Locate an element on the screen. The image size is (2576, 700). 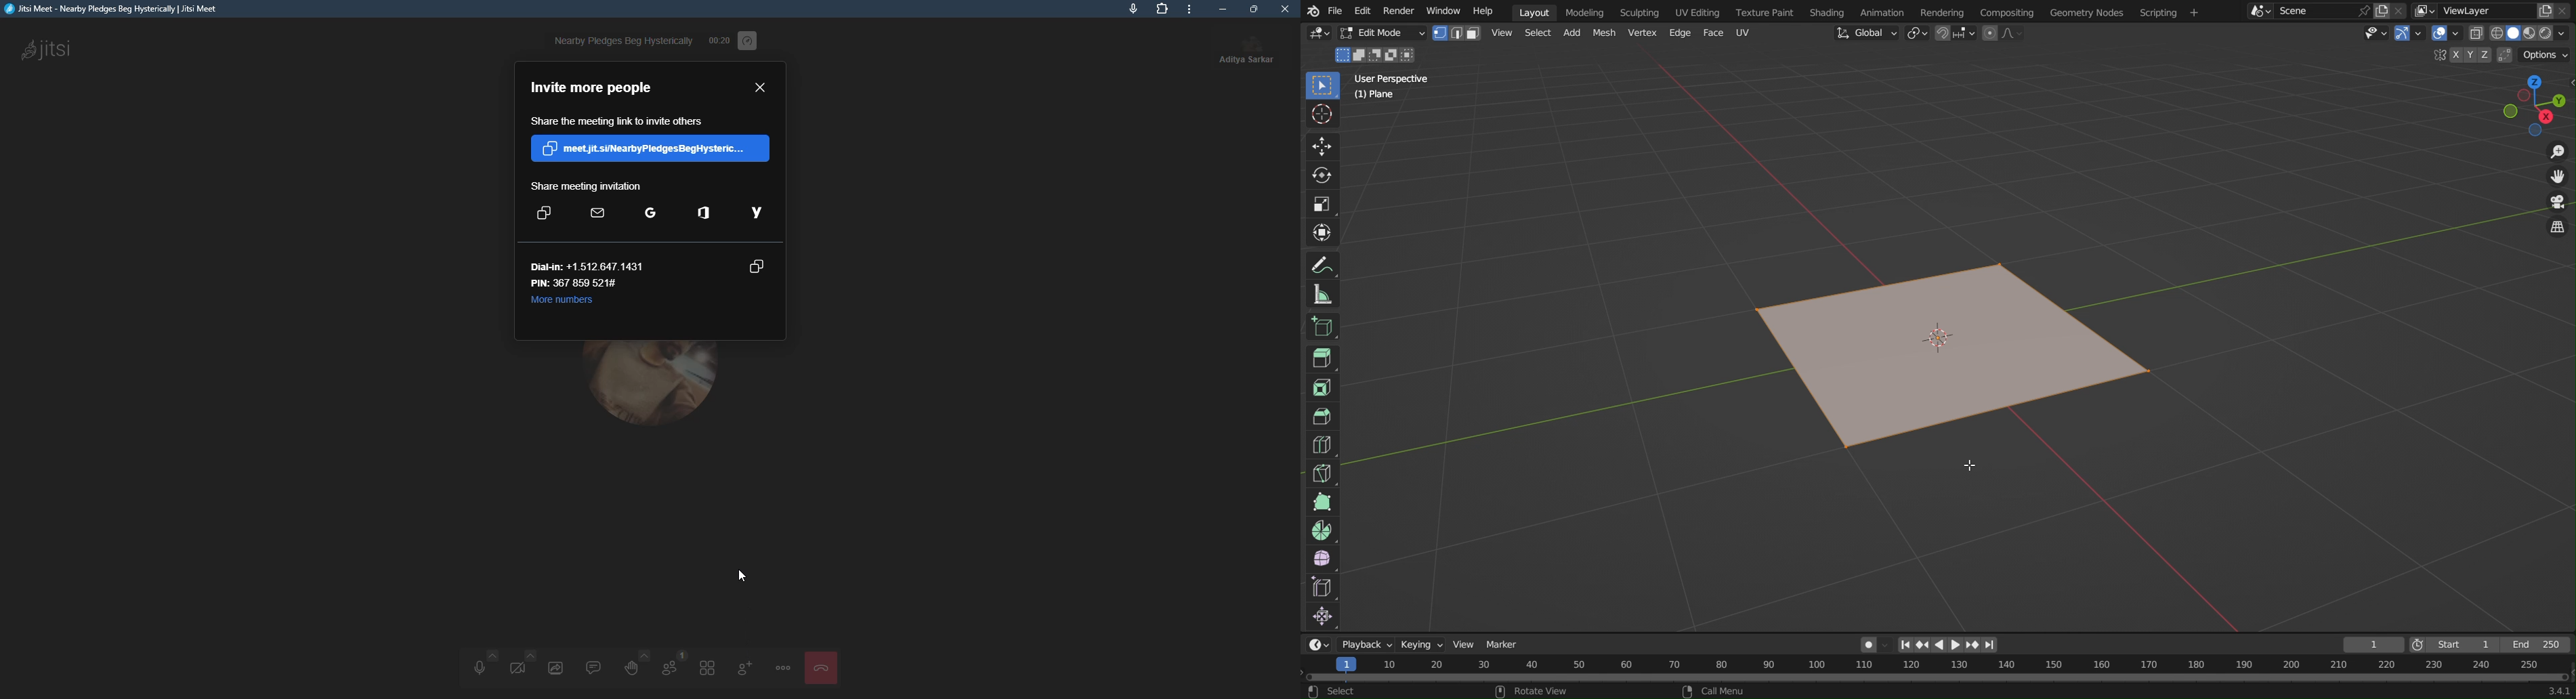
chat is located at coordinates (593, 667).